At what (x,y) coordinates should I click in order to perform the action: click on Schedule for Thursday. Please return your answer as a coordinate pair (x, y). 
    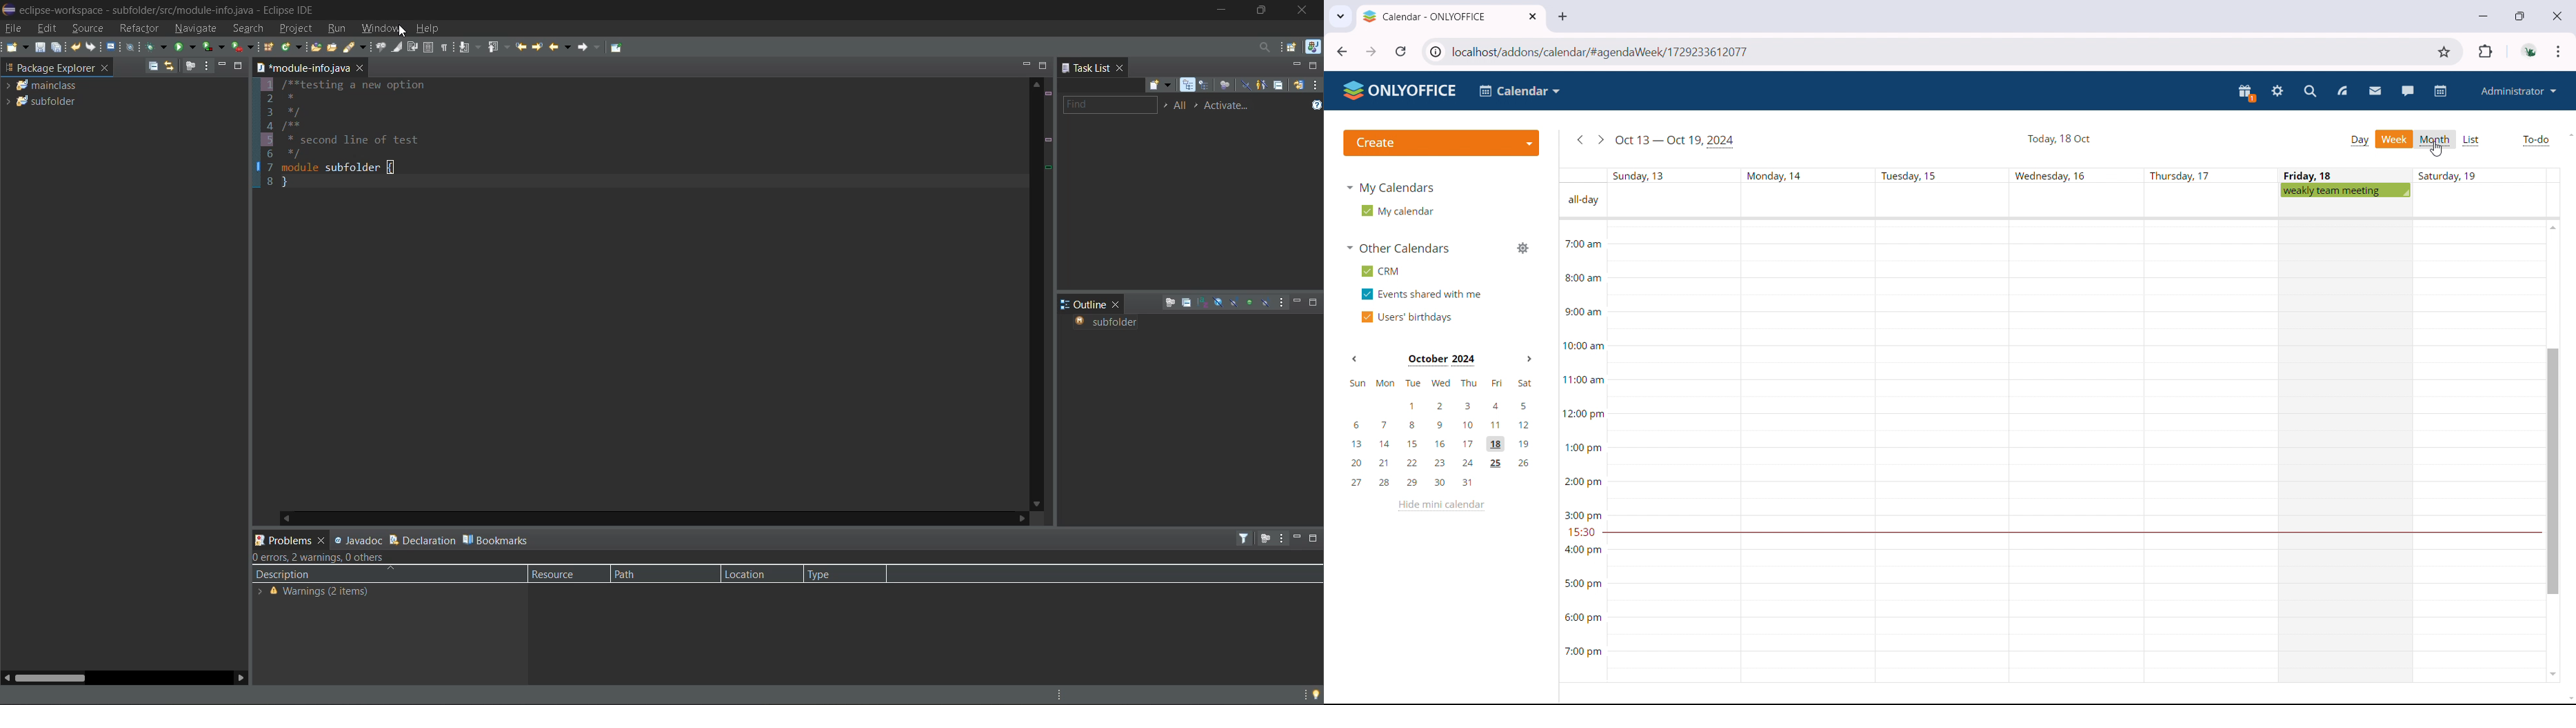
    Looking at the image, I should click on (2211, 452).